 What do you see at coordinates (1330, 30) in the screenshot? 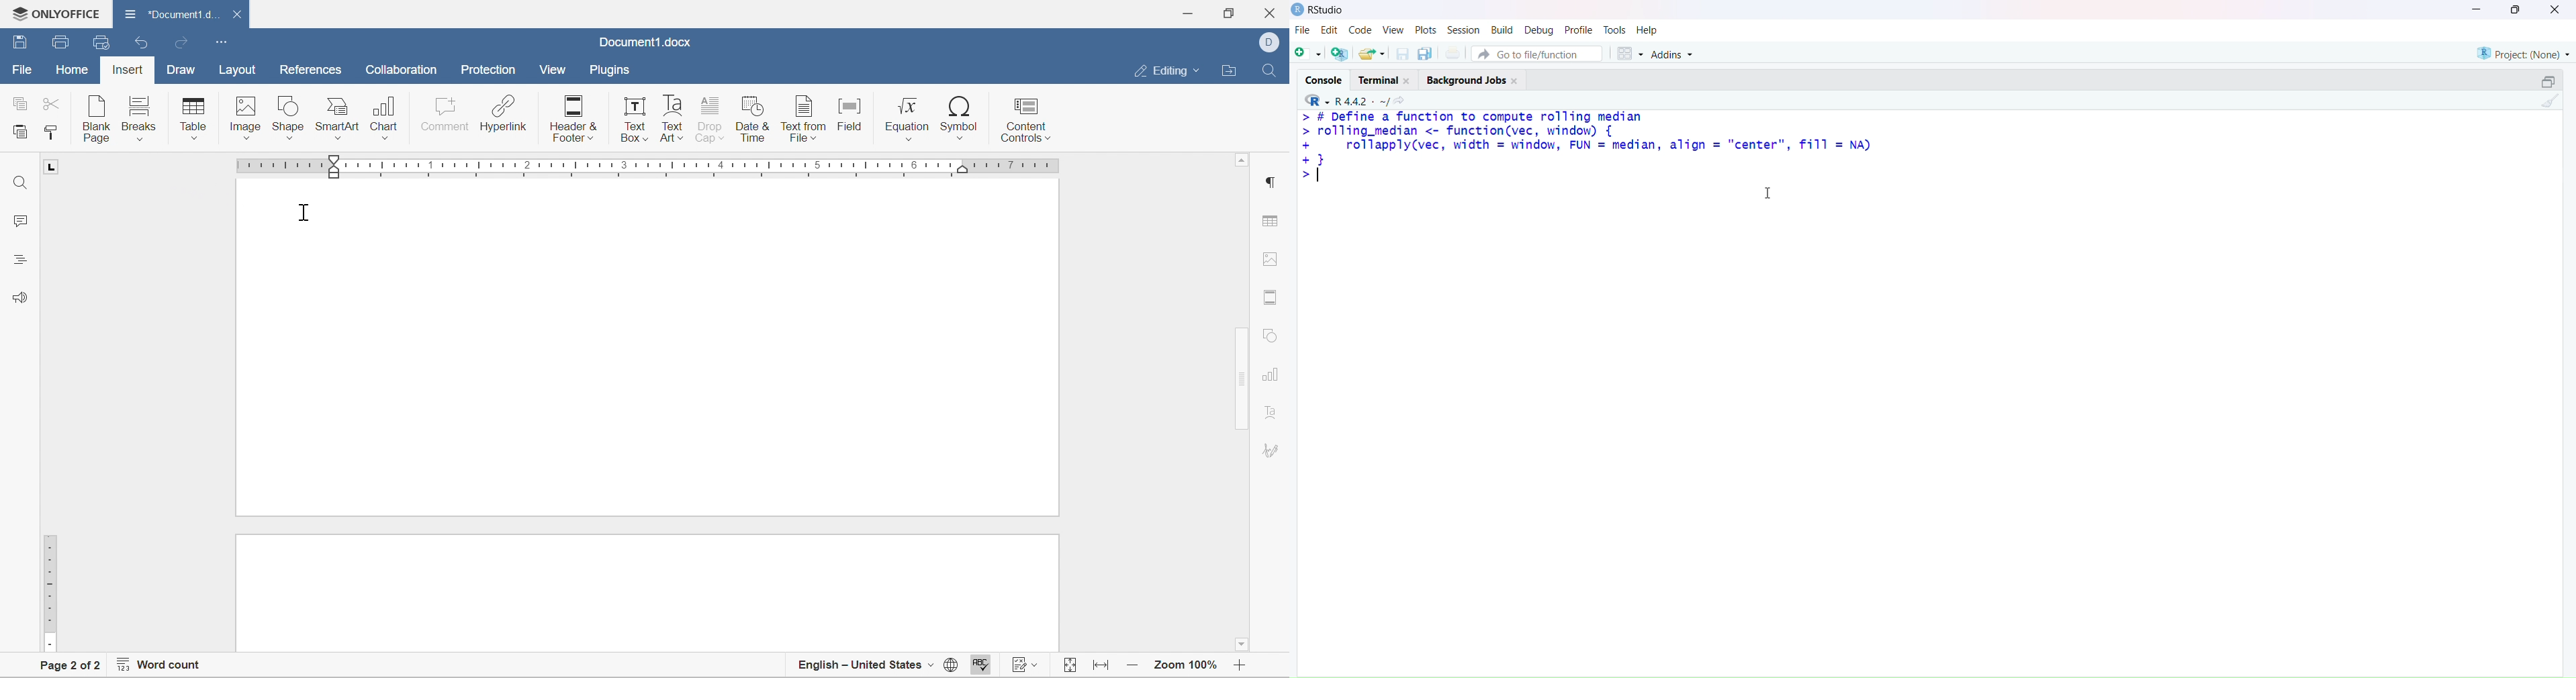
I see `edit` at bounding box center [1330, 30].